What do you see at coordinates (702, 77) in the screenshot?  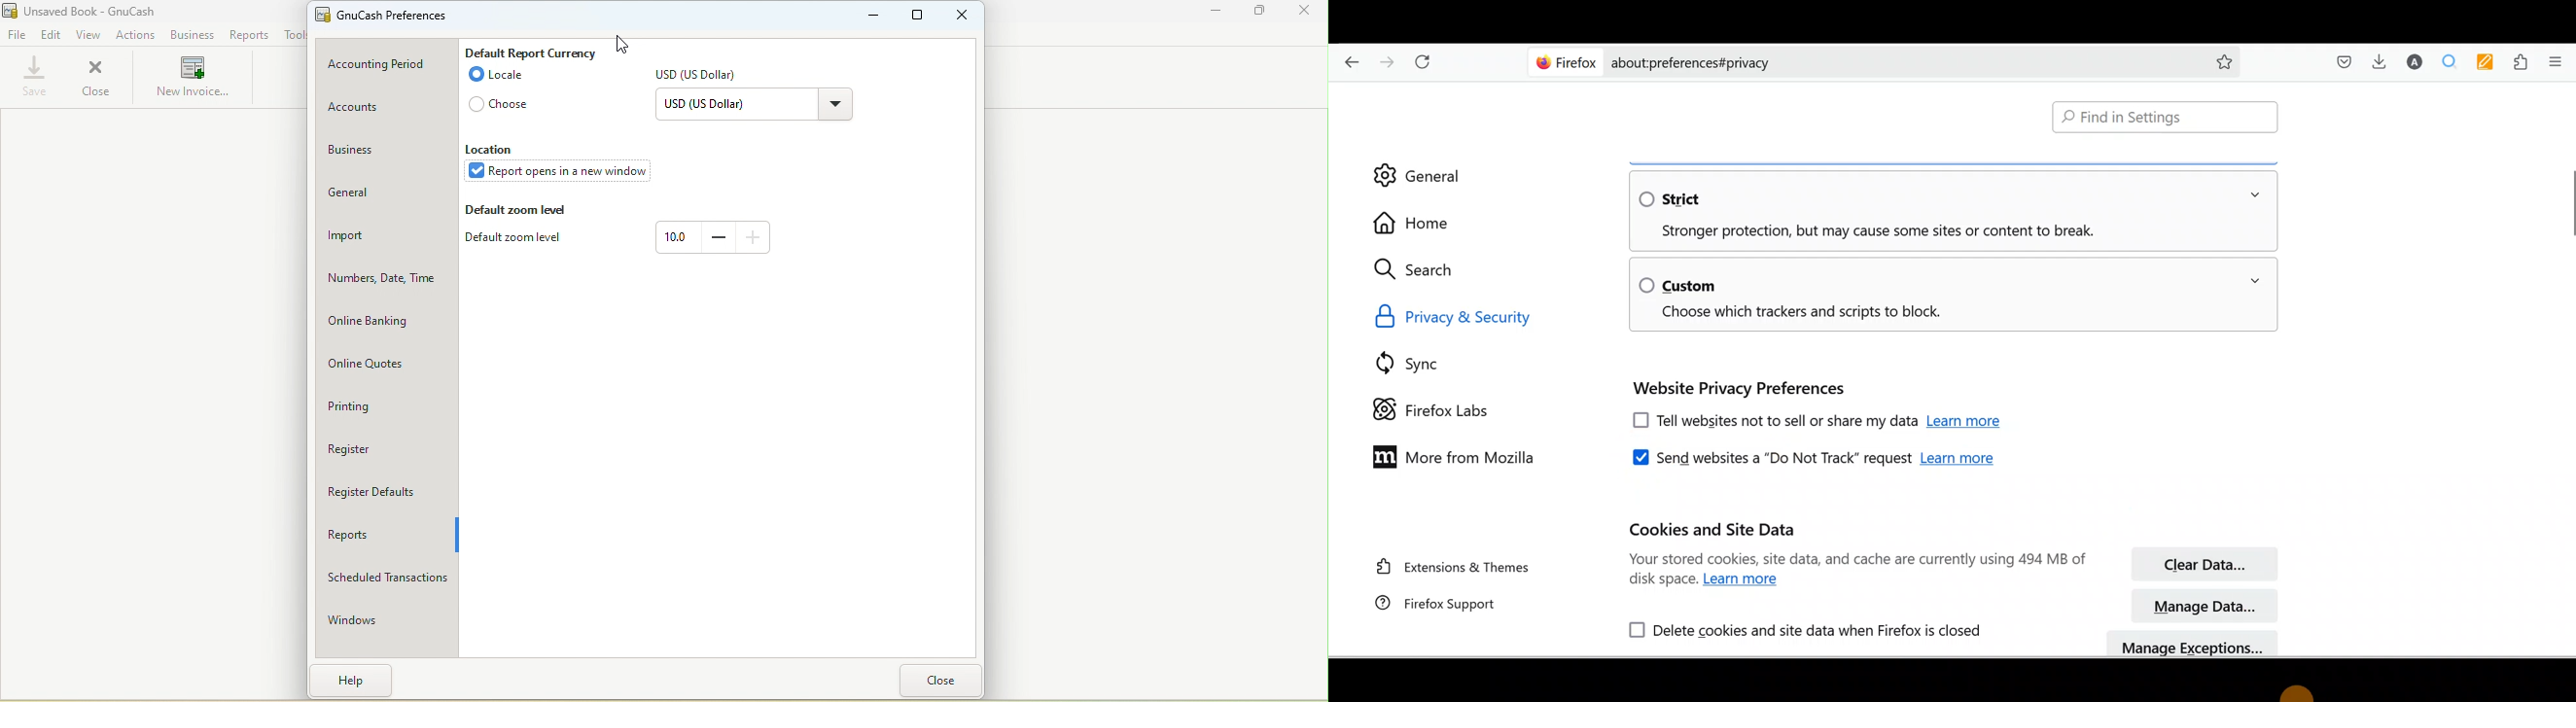 I see `USD` at bounding box center [702, 77].